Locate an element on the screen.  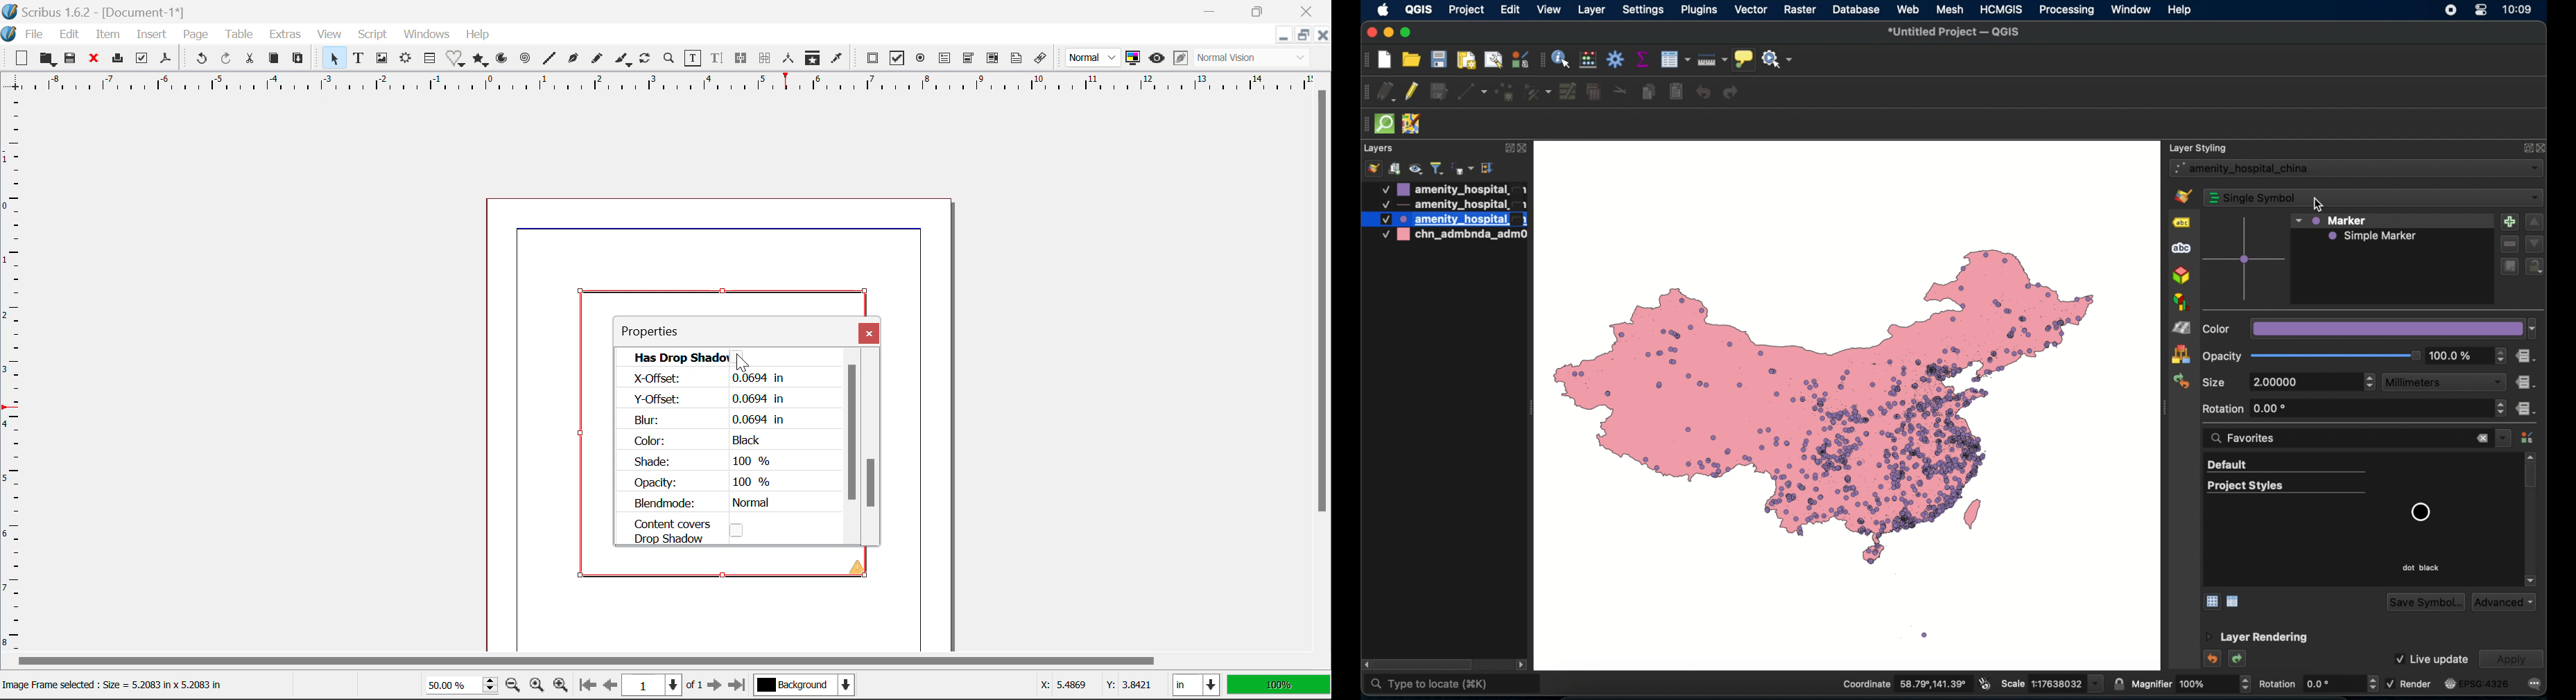
Unlink Text Frames is located at coordinates (766, 58).